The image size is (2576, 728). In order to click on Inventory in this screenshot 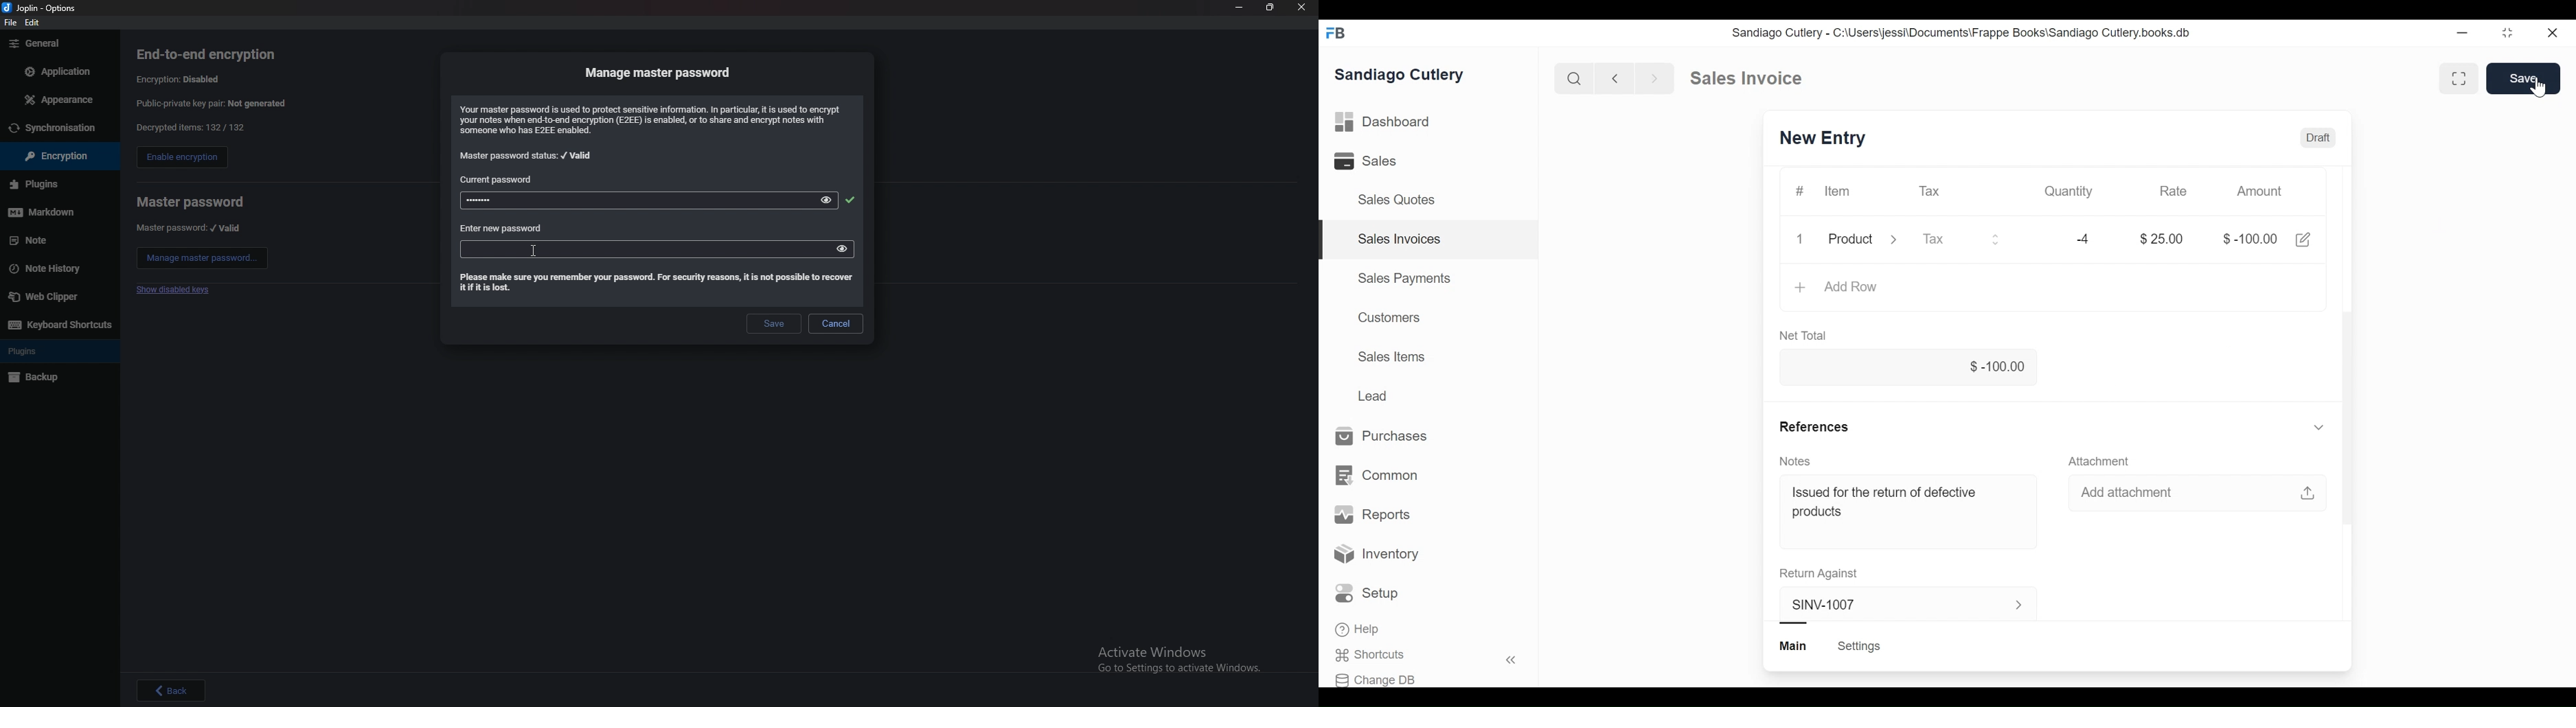, I will do `click(1375, 552)`.